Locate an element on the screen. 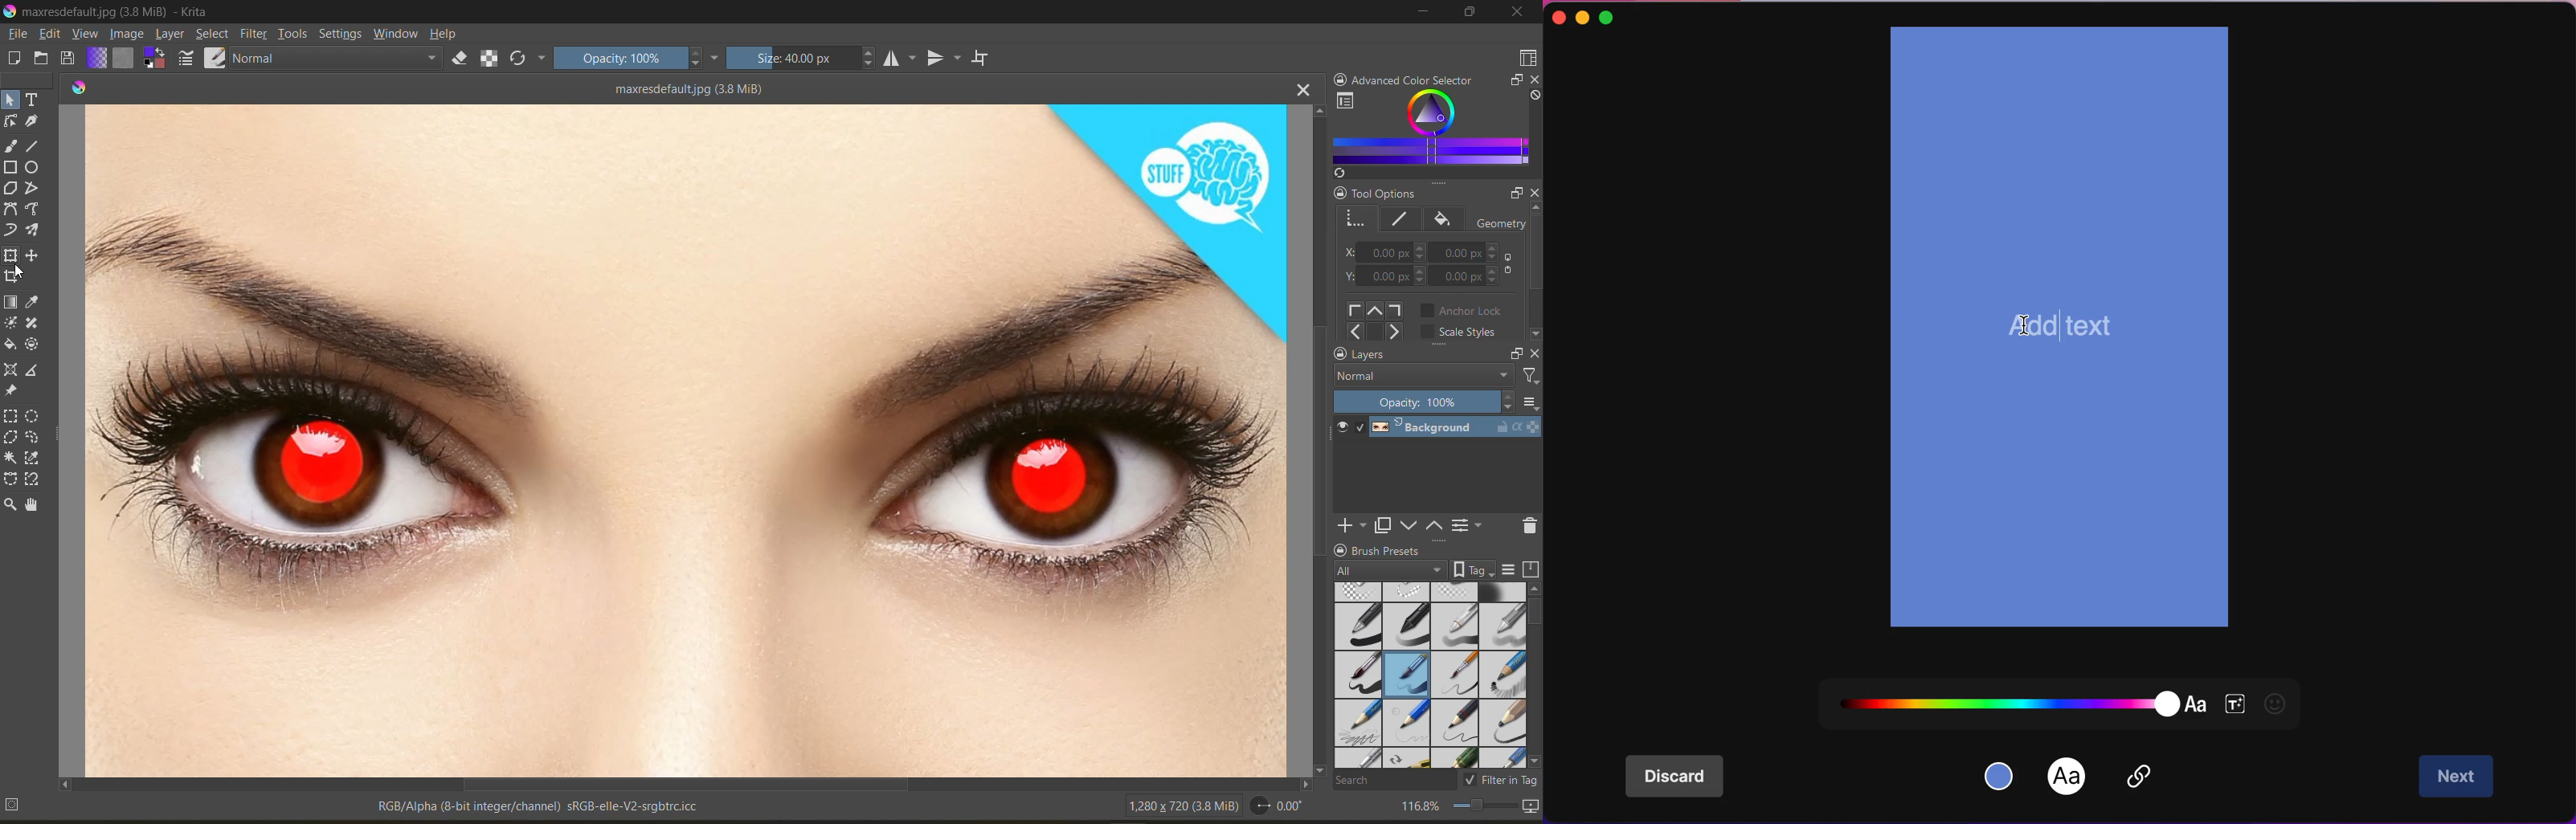 This screenshot has height=840, width=2576. tool is located at coordinates (34, 169).